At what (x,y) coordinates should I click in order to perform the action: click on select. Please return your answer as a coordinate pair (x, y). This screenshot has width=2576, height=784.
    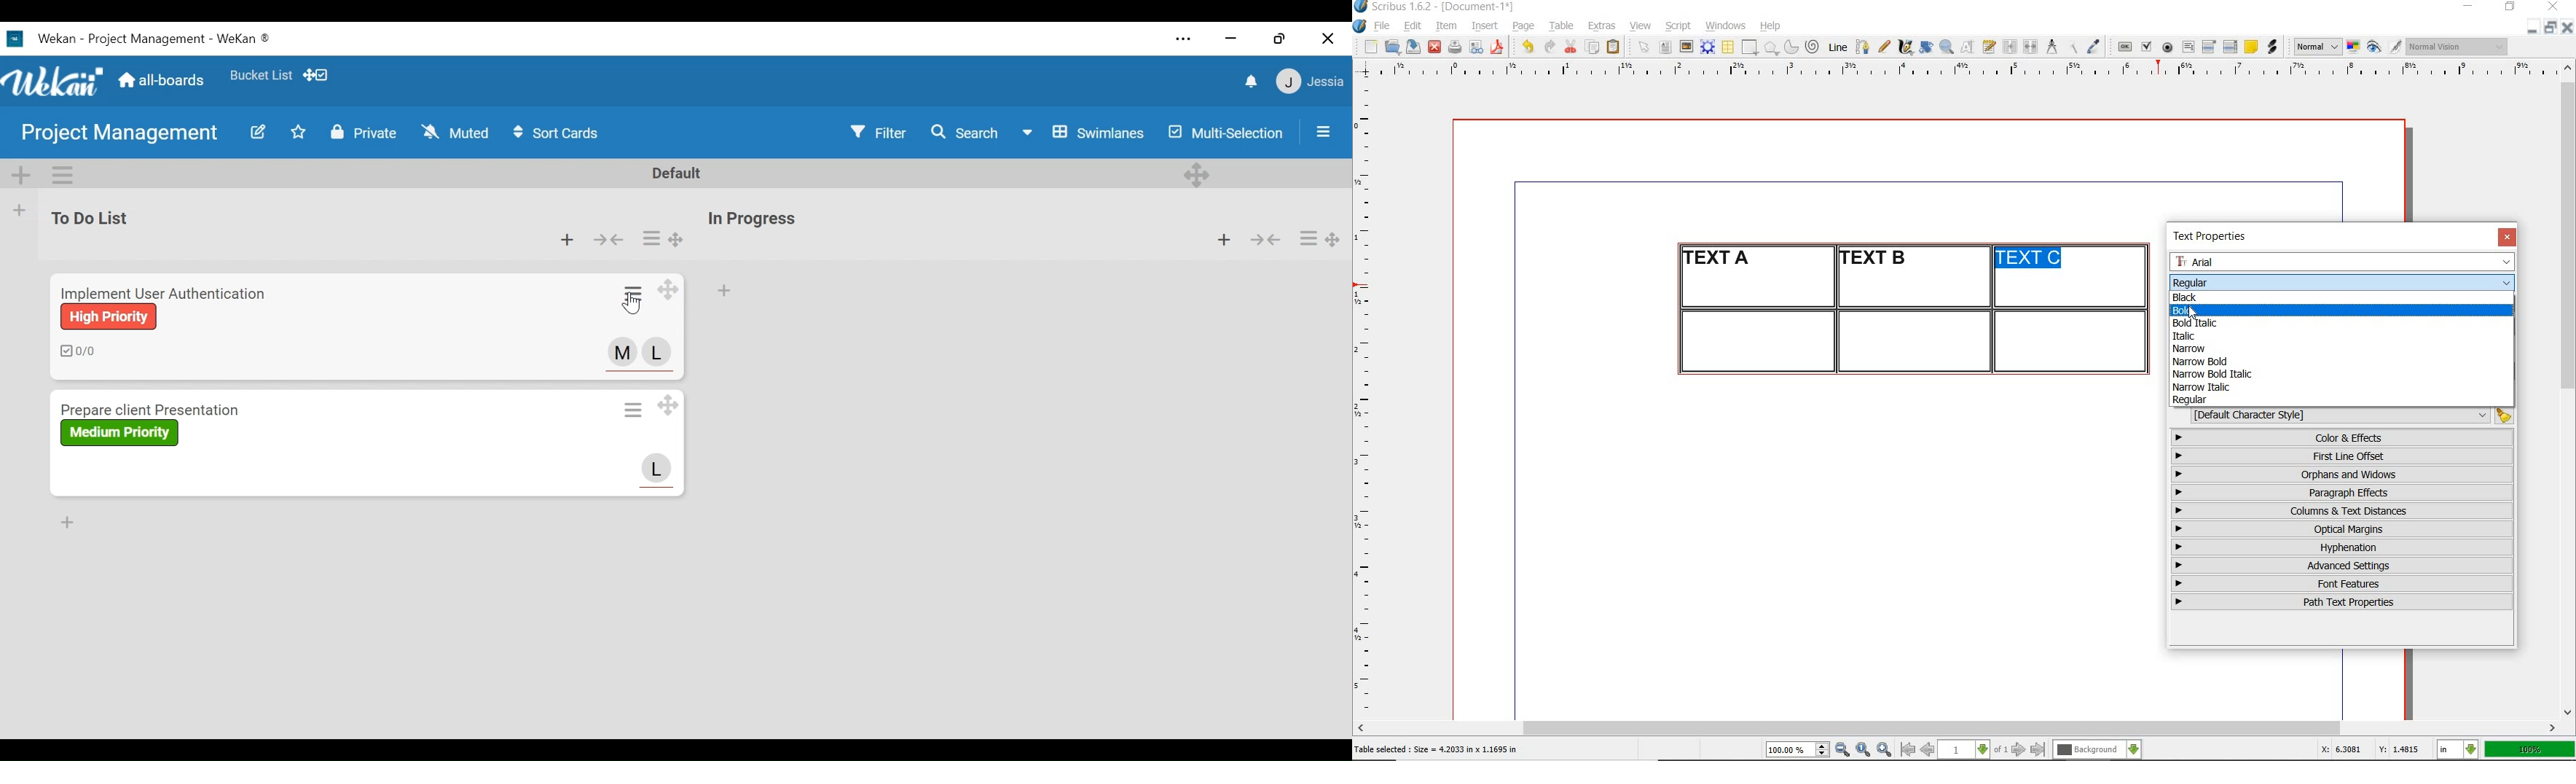
    Looking at the image, I should click on (1645, 48).